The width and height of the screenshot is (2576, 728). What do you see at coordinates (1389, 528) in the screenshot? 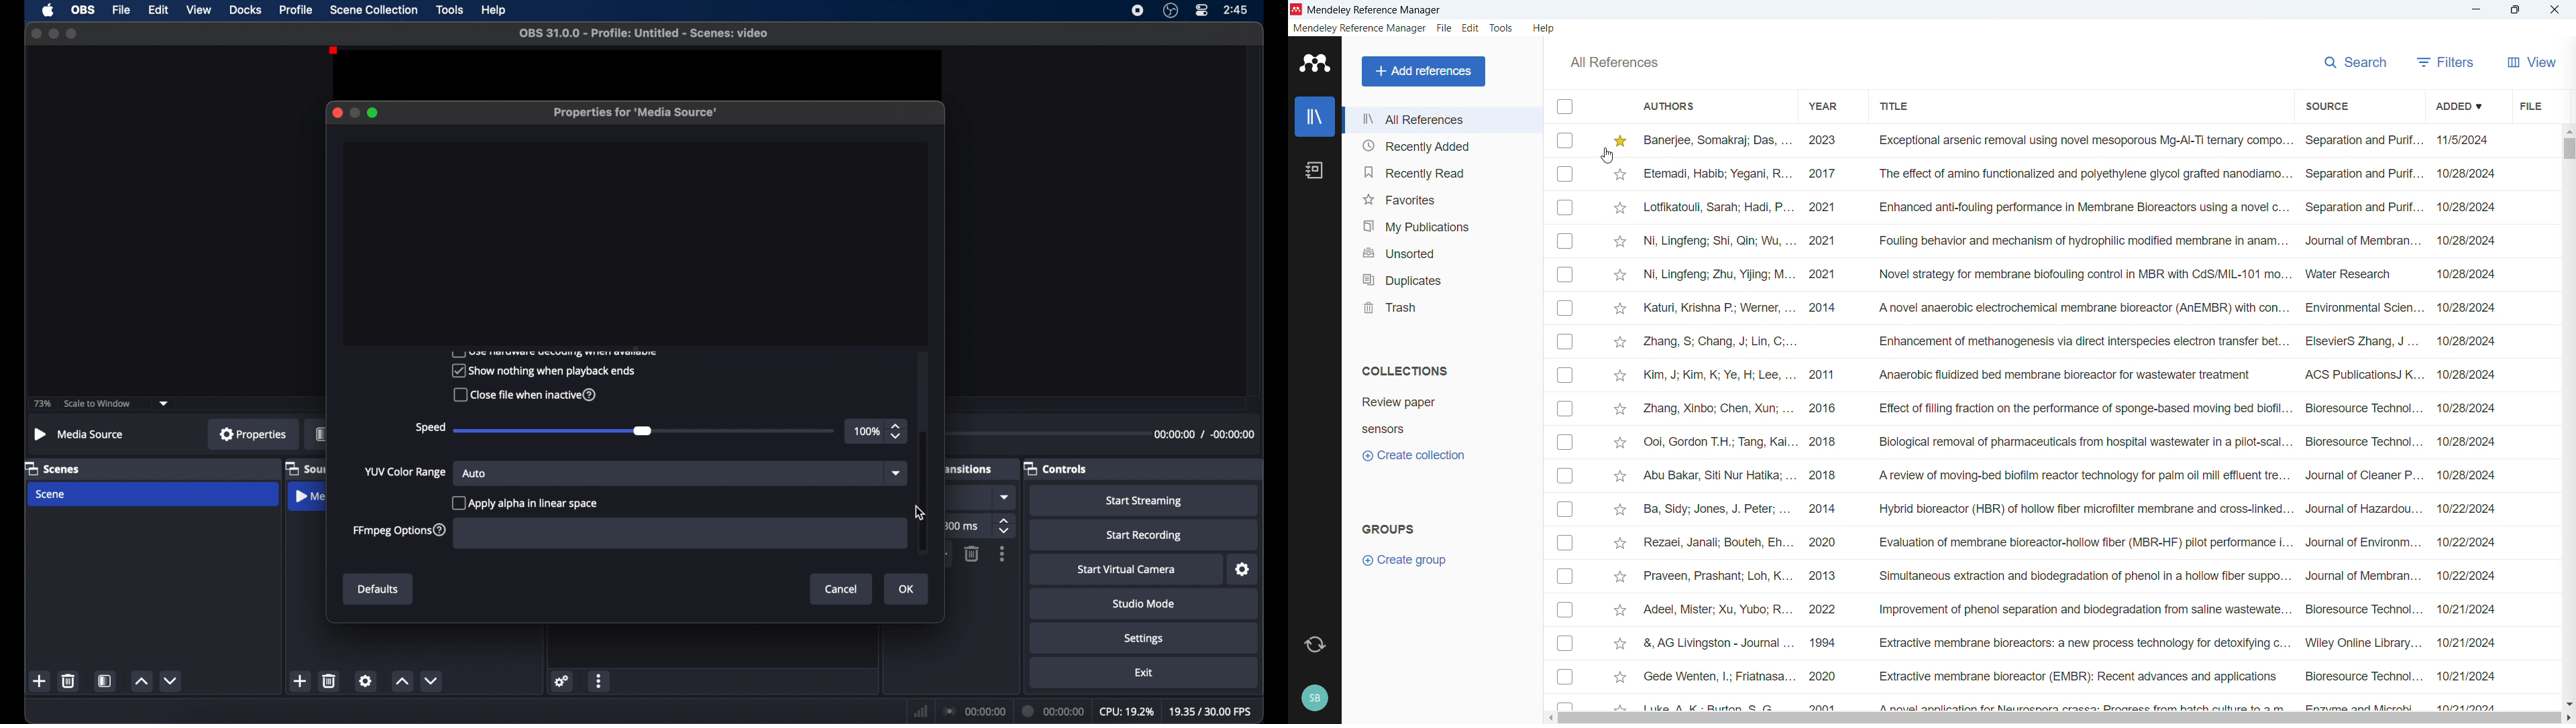
I see `Groups ` at bounding box center [1389, 528].